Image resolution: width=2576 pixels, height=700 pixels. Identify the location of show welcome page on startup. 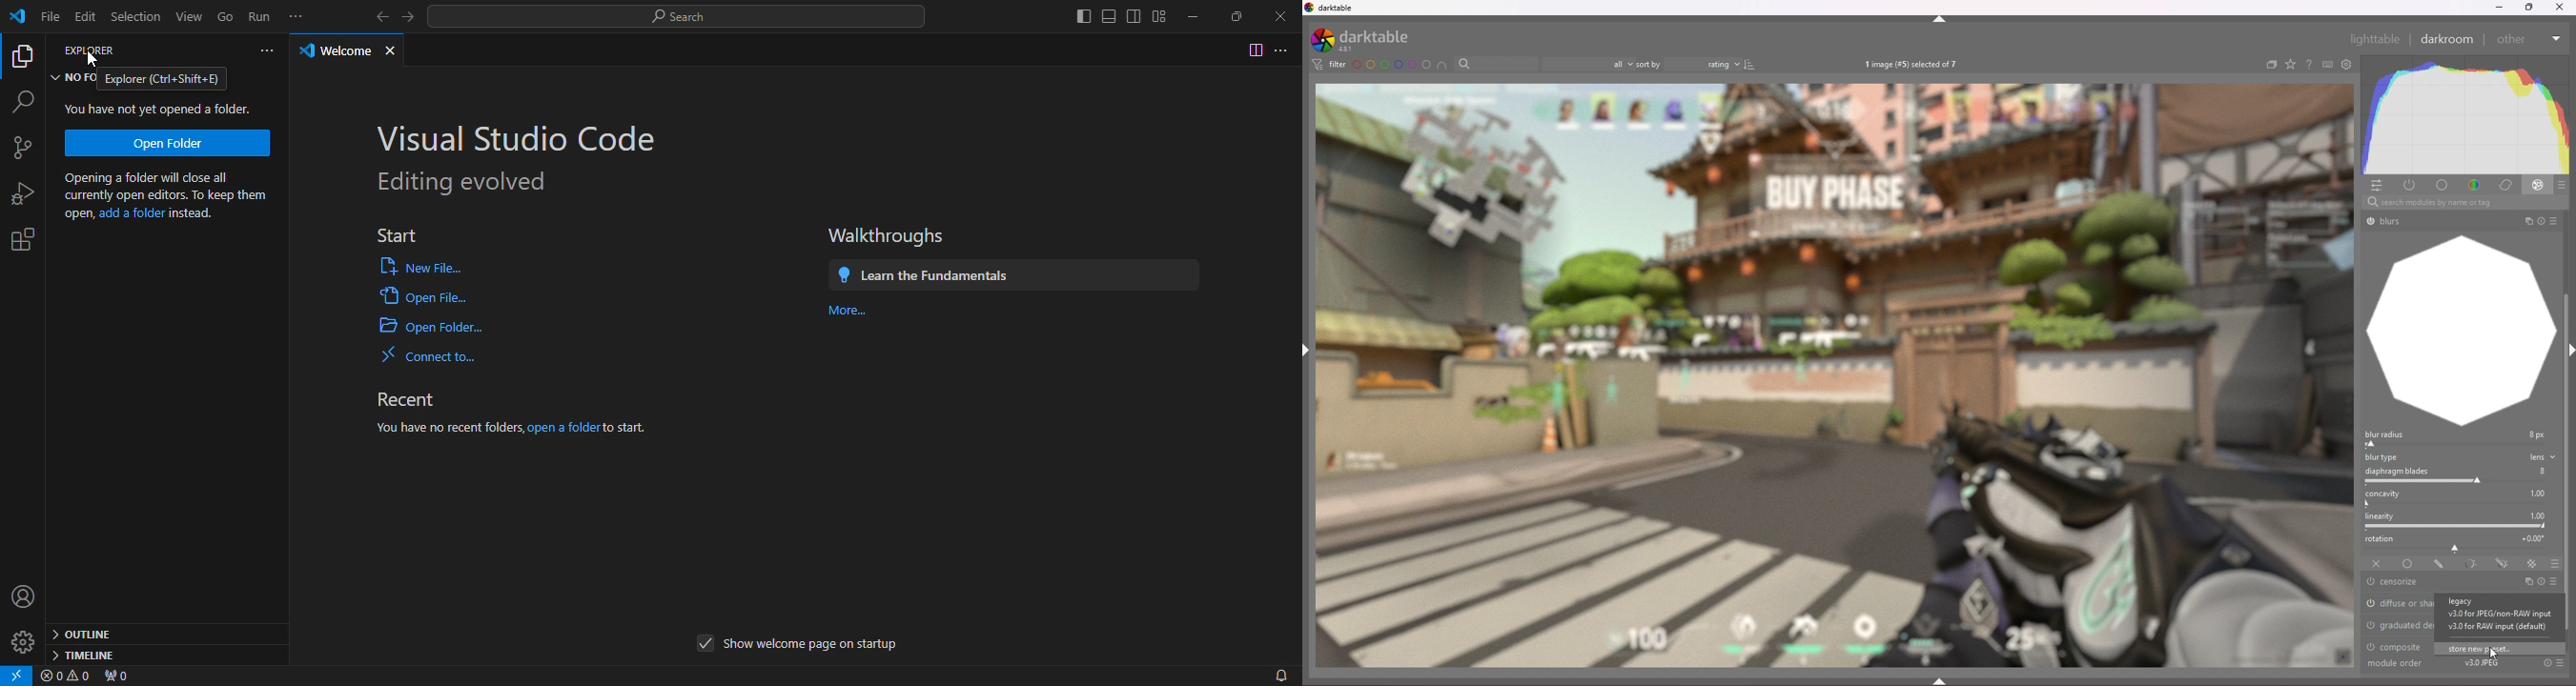
(797, 646).